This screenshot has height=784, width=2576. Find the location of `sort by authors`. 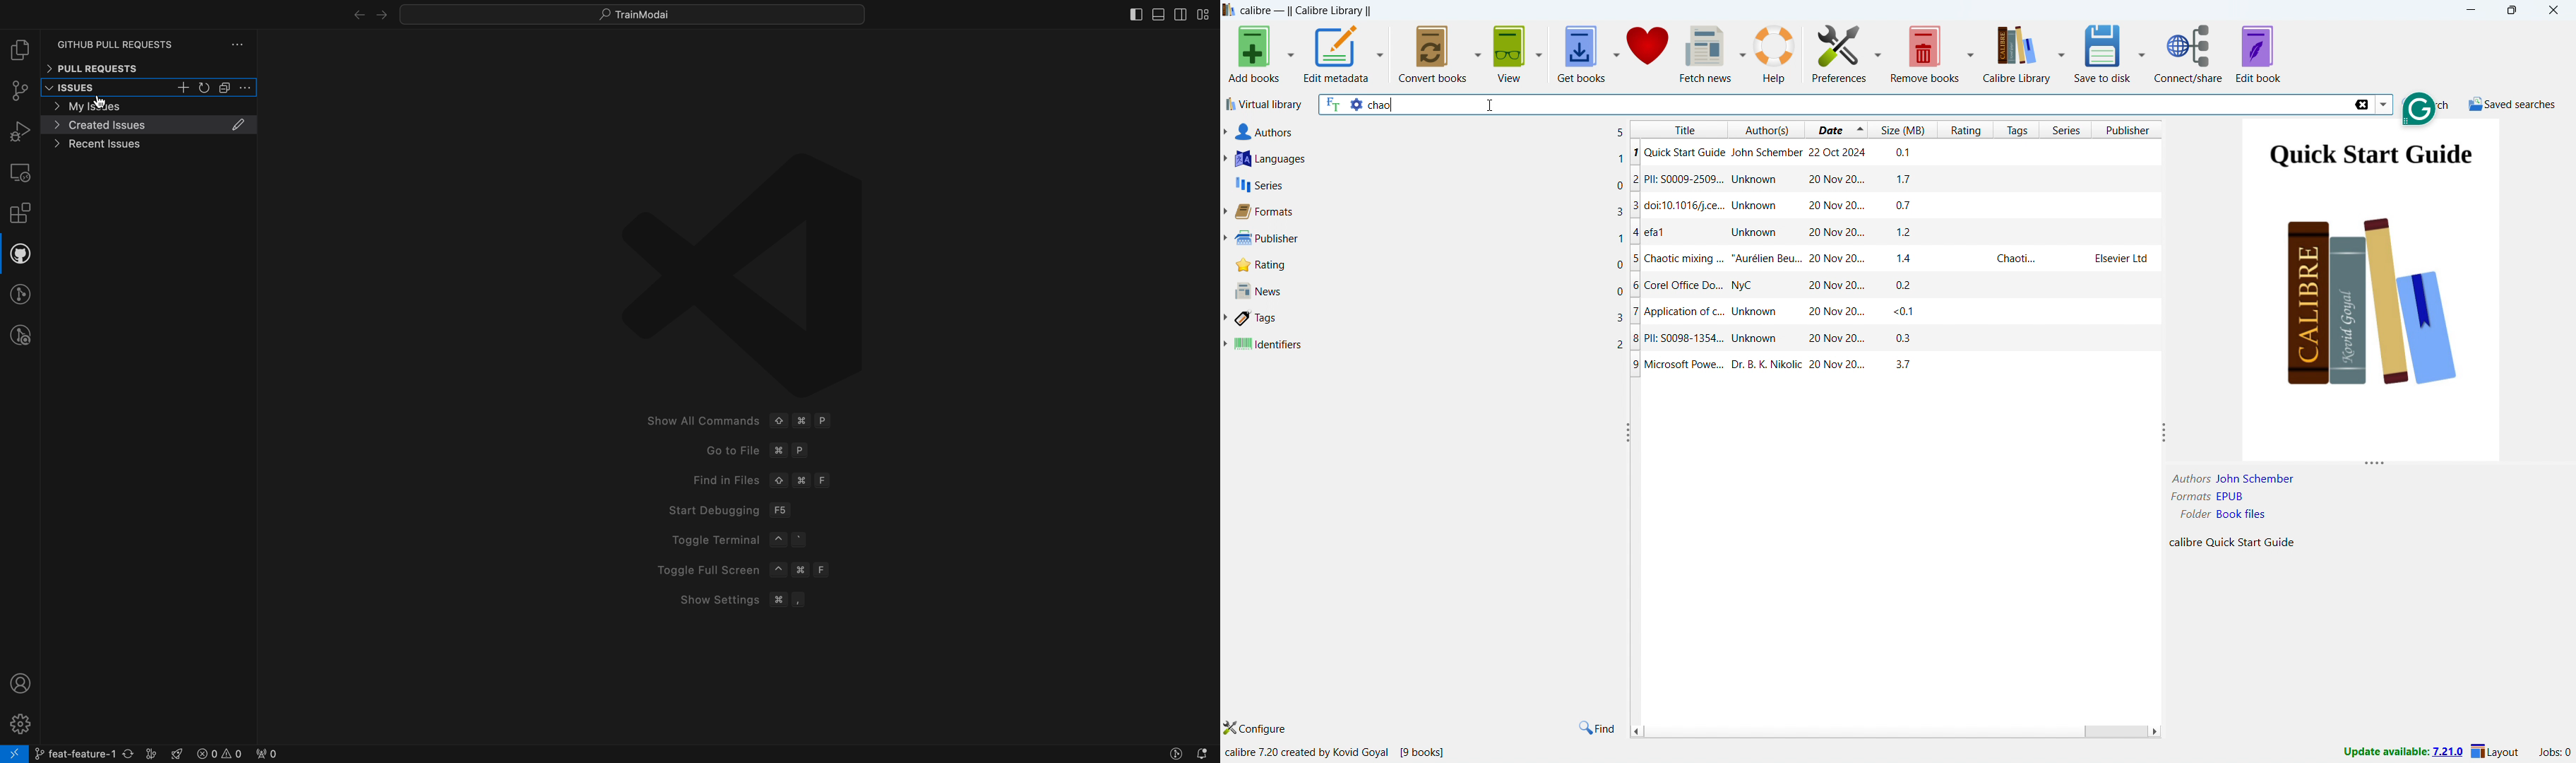

sort by authors is located at coordinates (1768, 129).